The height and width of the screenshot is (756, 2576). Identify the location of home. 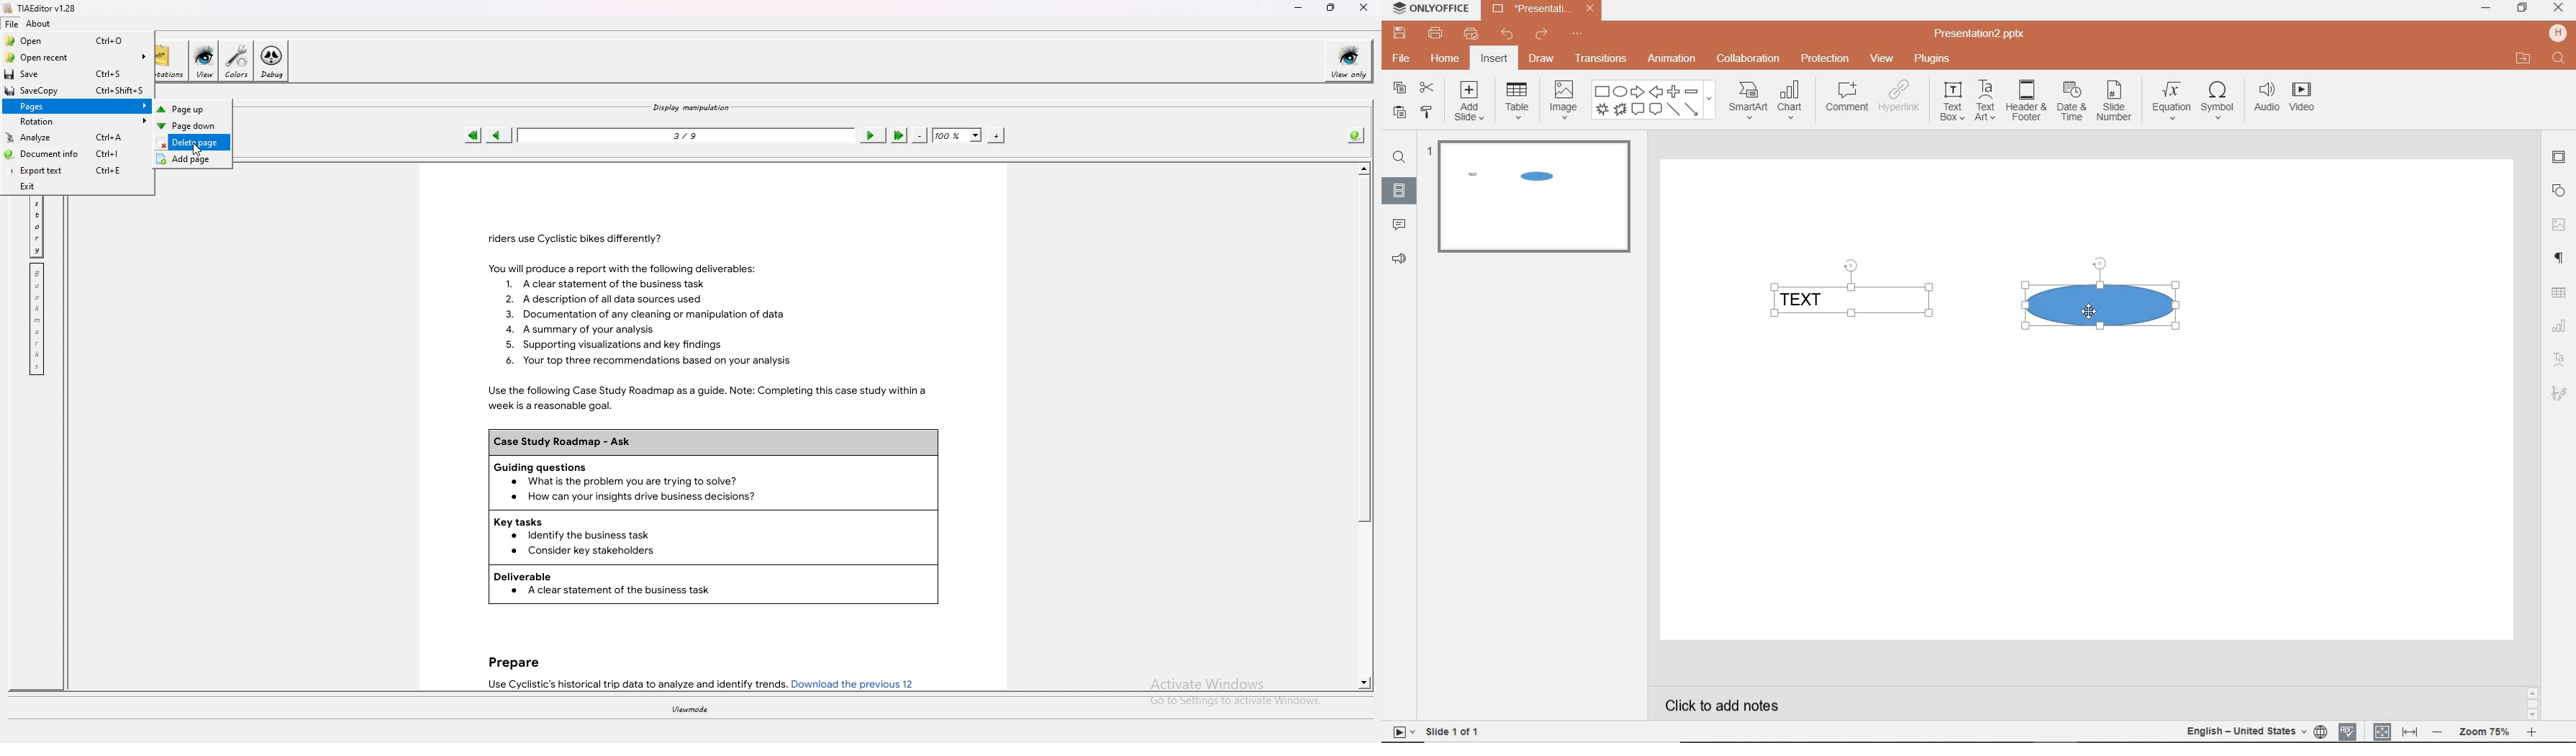
(1446, 59).